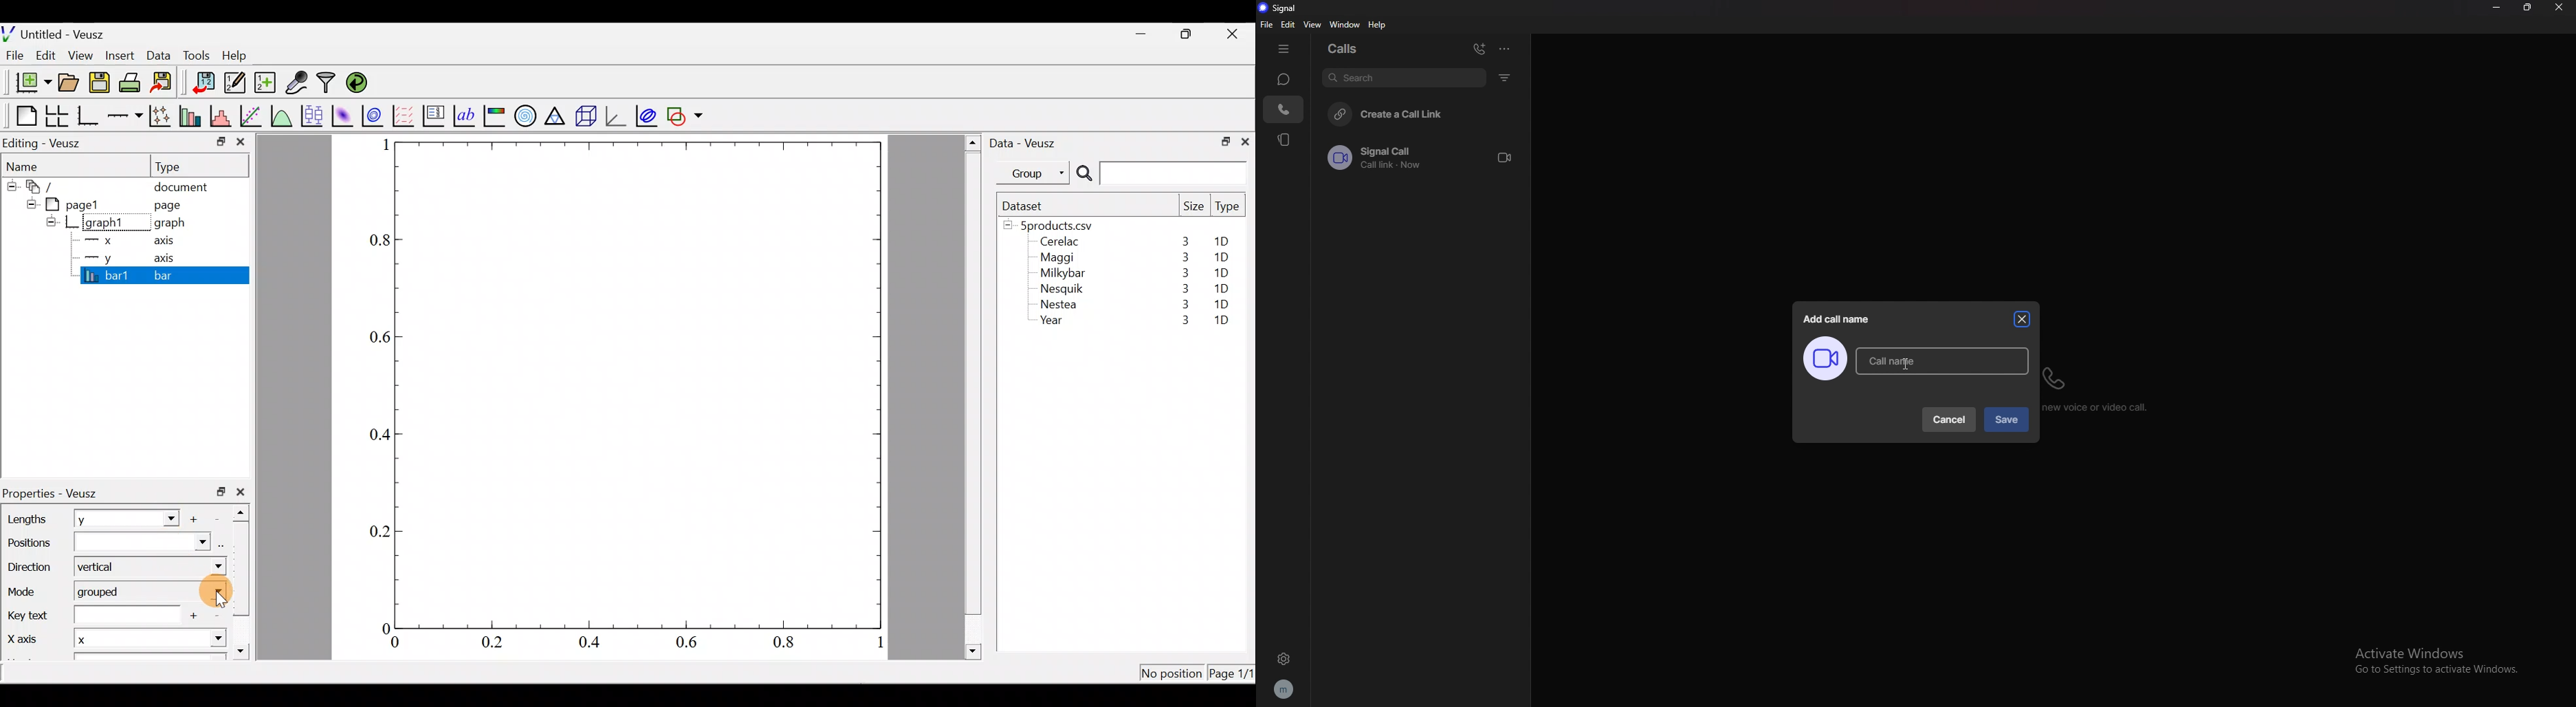 Image resolution: width=2576 pixels, height=728 pixels. What do you see at coordinates (2023, 319) in the screenshot?
I see `close` at bounding box center [2023, 319].